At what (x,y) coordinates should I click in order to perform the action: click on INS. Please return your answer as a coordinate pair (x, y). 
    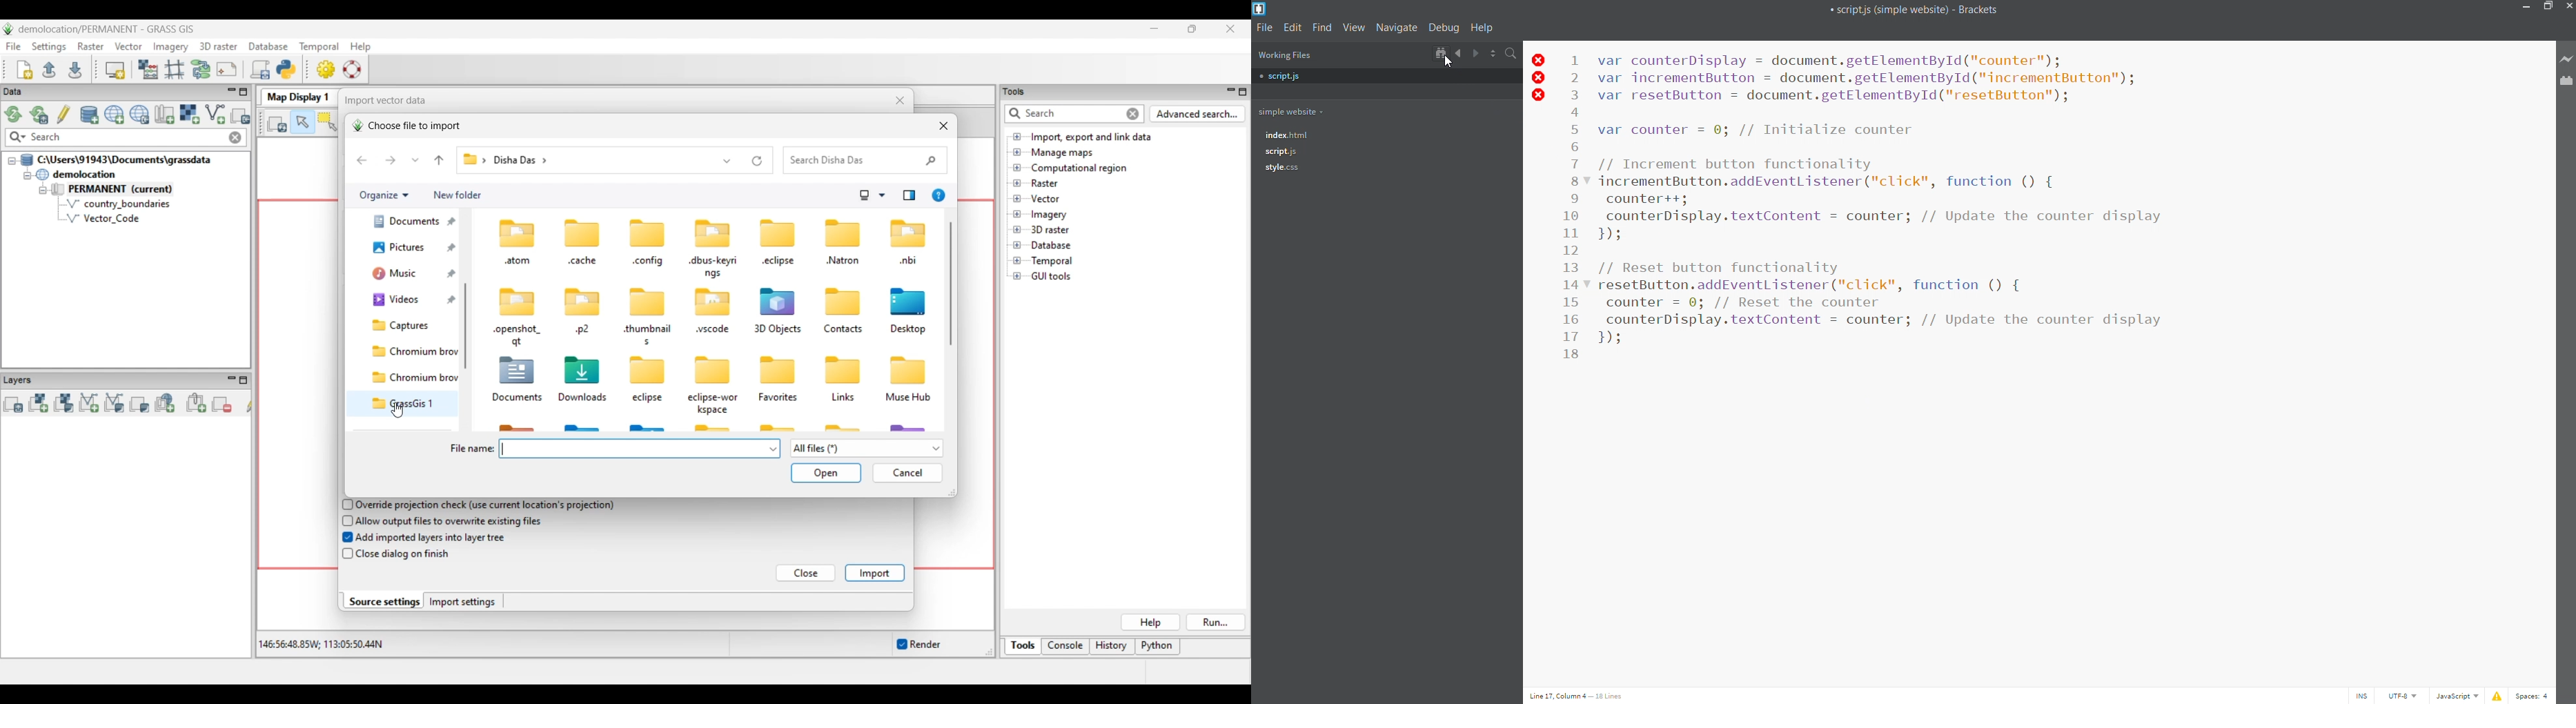
    Looking at the image, I should click on (2360, 695).